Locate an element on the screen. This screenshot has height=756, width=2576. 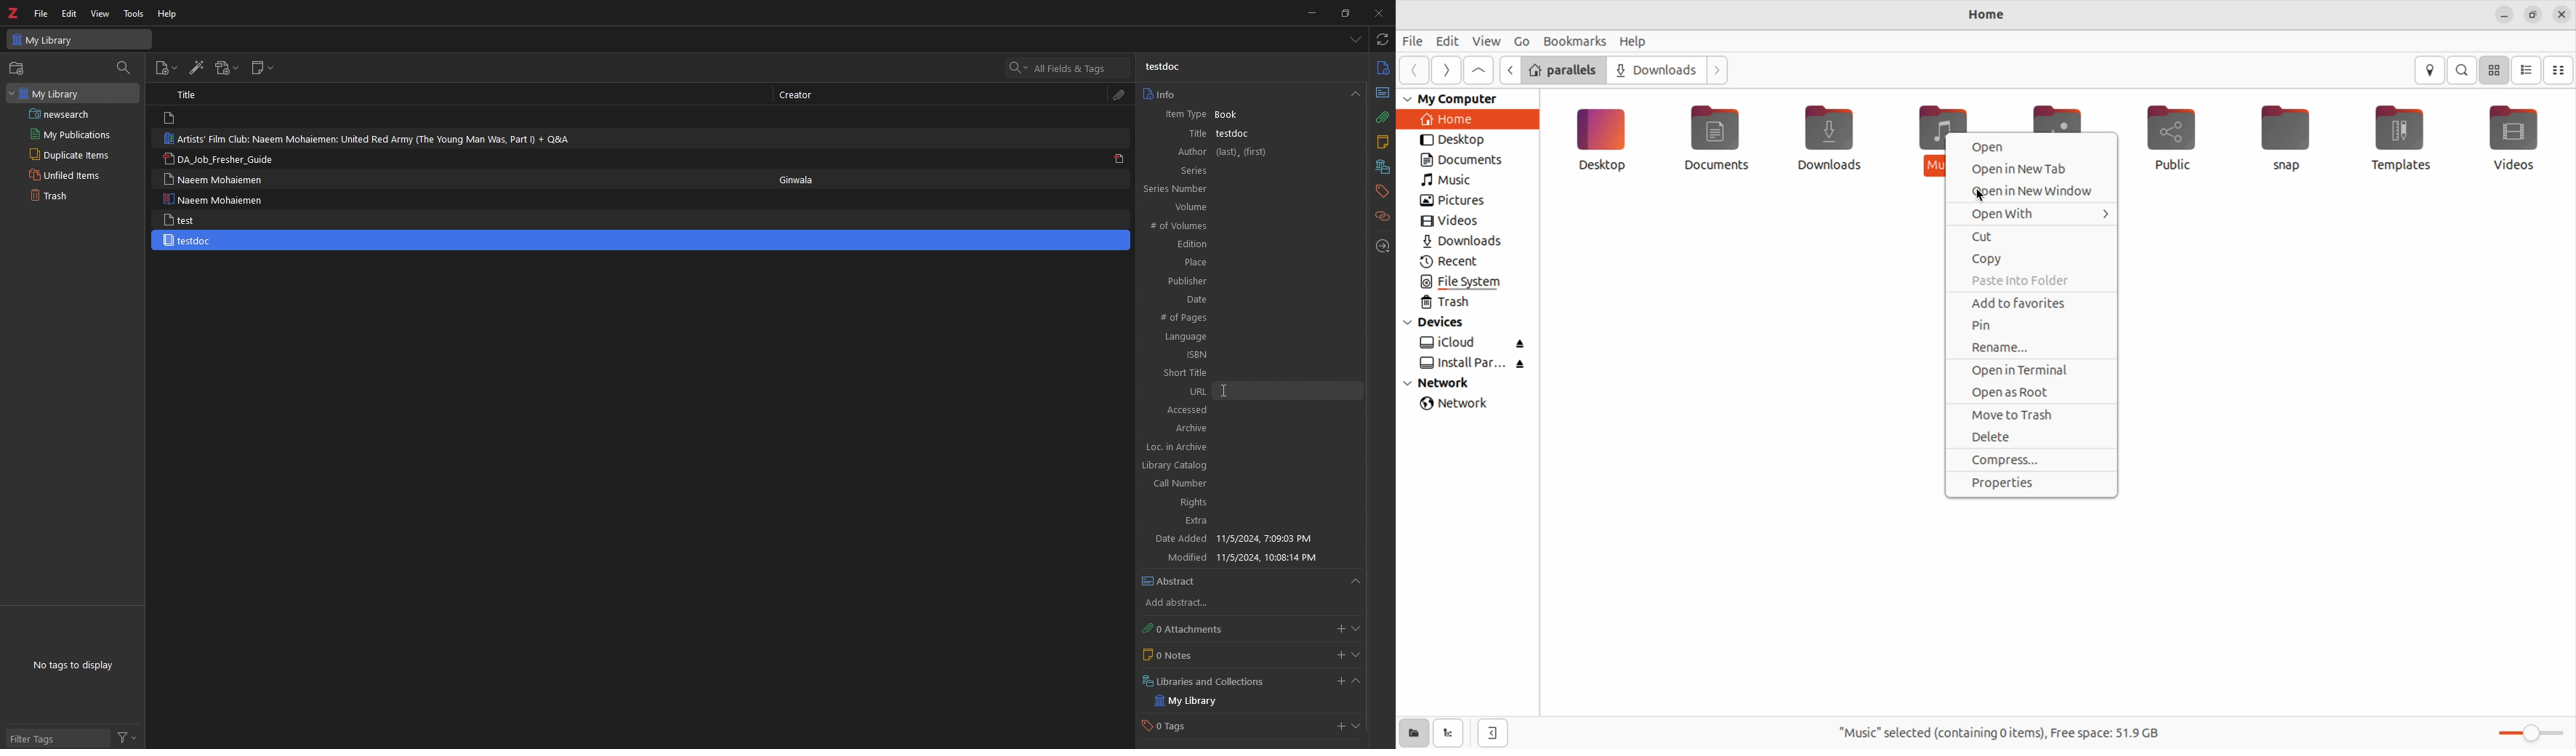
Snap file is located at coordinates (2290, 139).